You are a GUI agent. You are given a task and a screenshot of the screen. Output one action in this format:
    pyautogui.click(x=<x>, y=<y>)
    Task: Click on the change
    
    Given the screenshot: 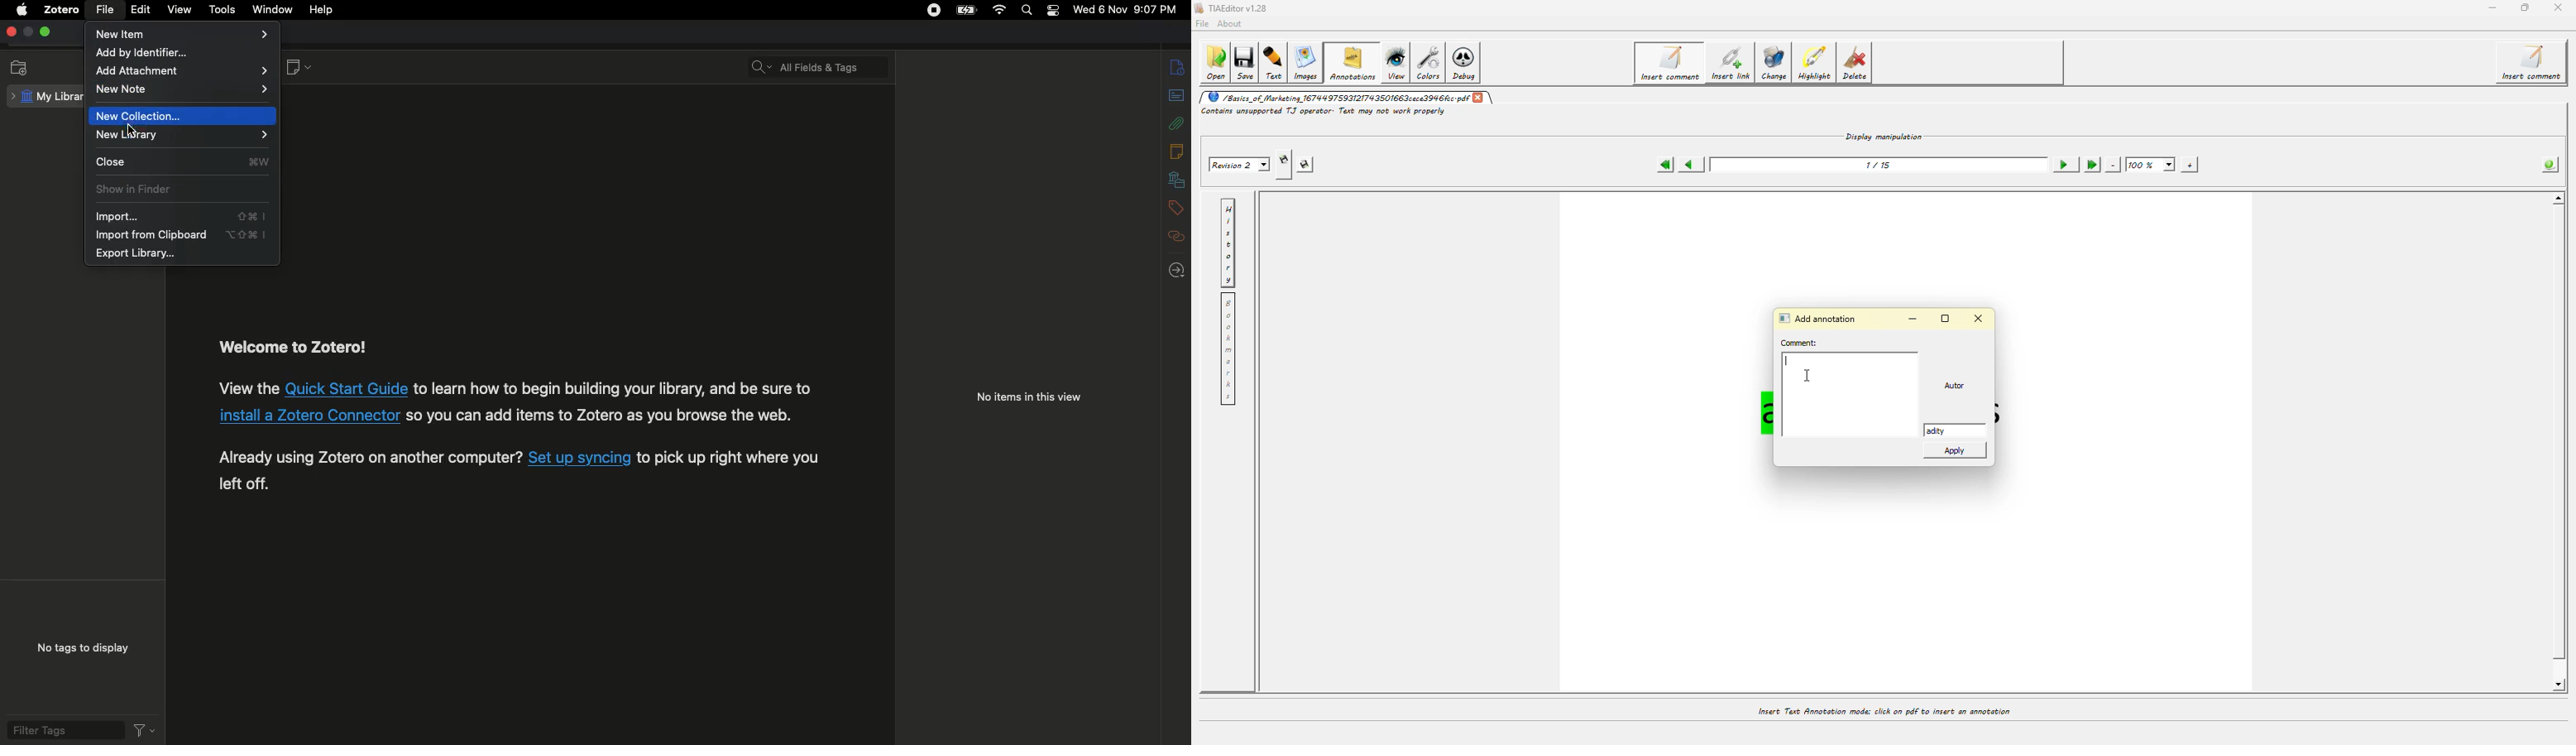 What is the action you would take?
    pyautogui.click(x=1777, y=66)
    